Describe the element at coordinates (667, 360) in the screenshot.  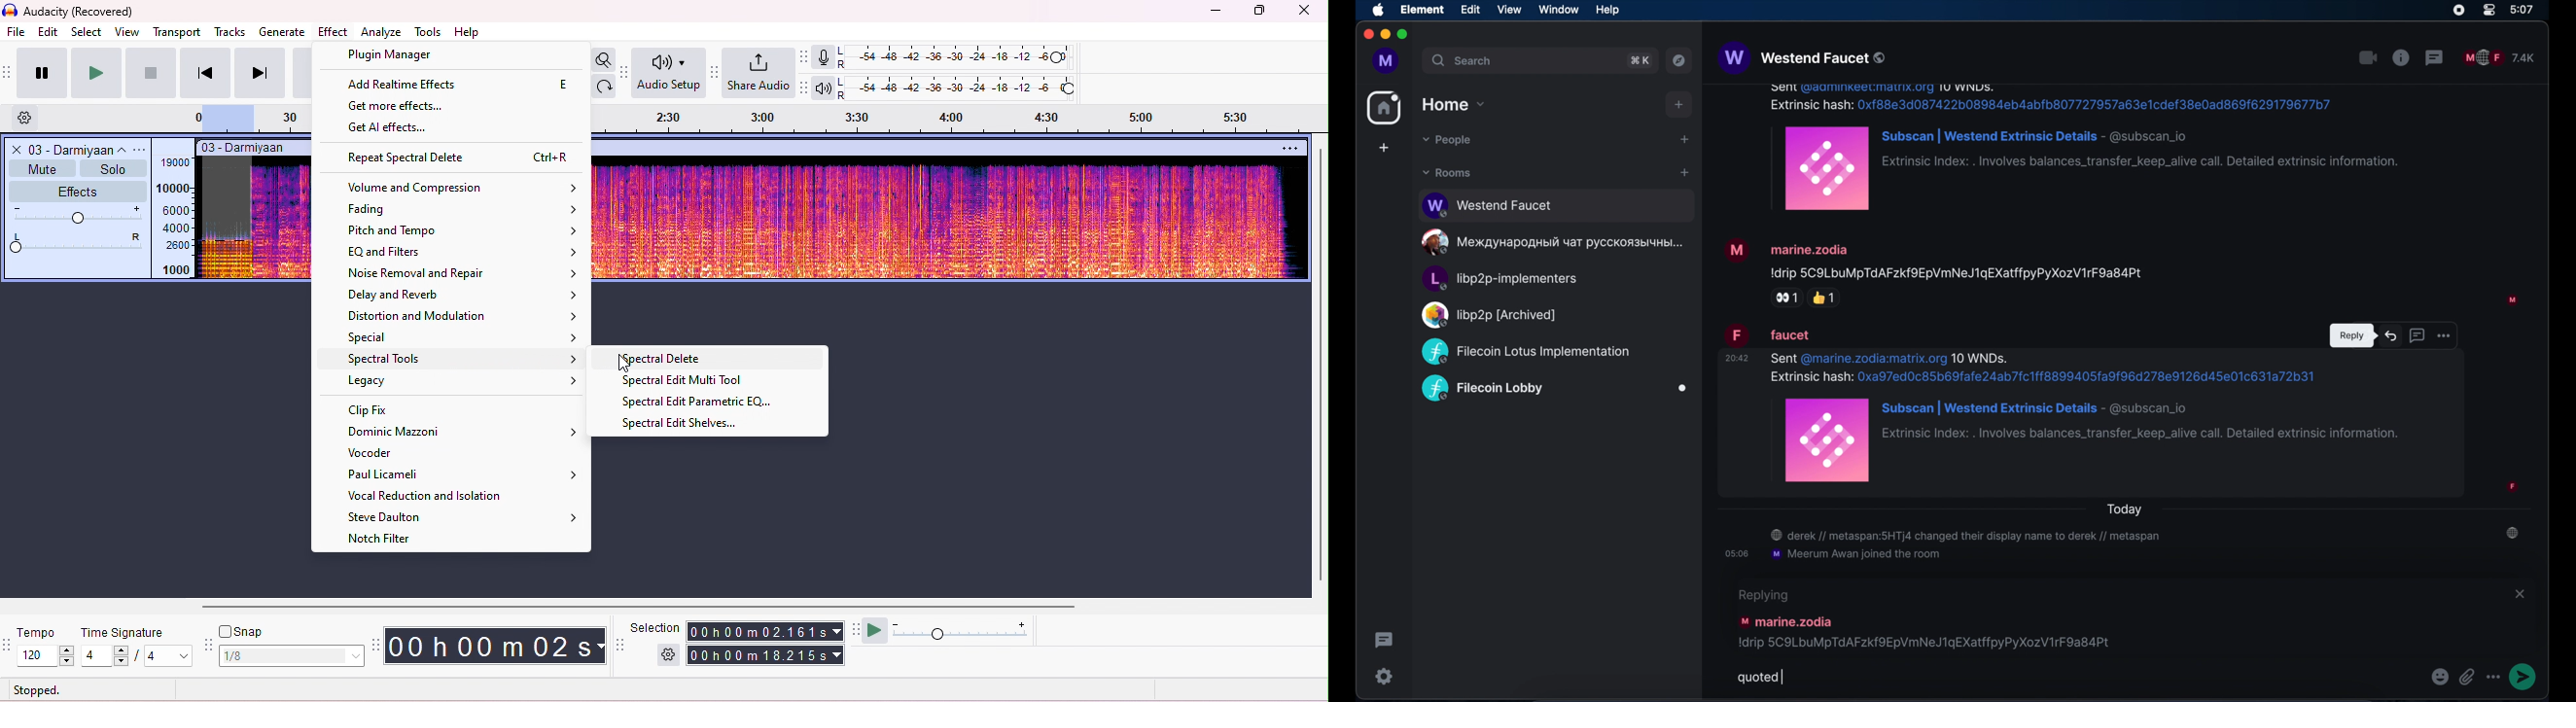
I see `spectral delete` at that location.